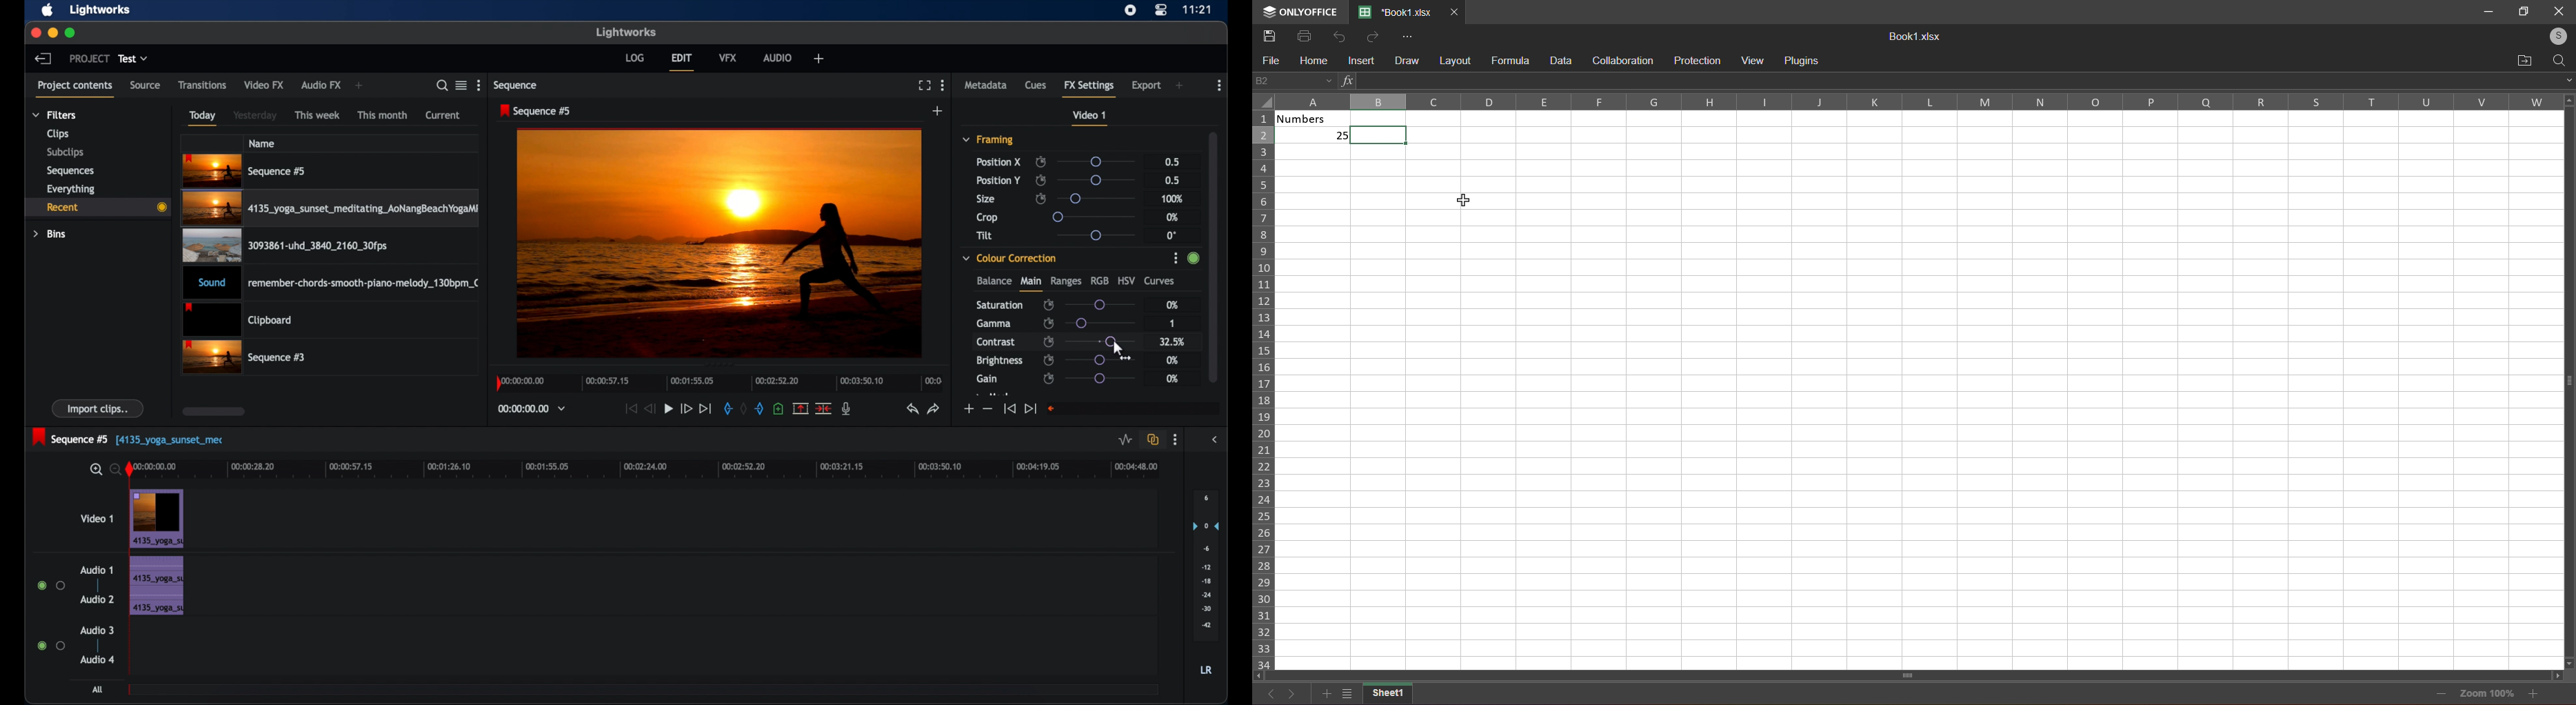  I want to click on toggle list or tile view, so click(461, 85).